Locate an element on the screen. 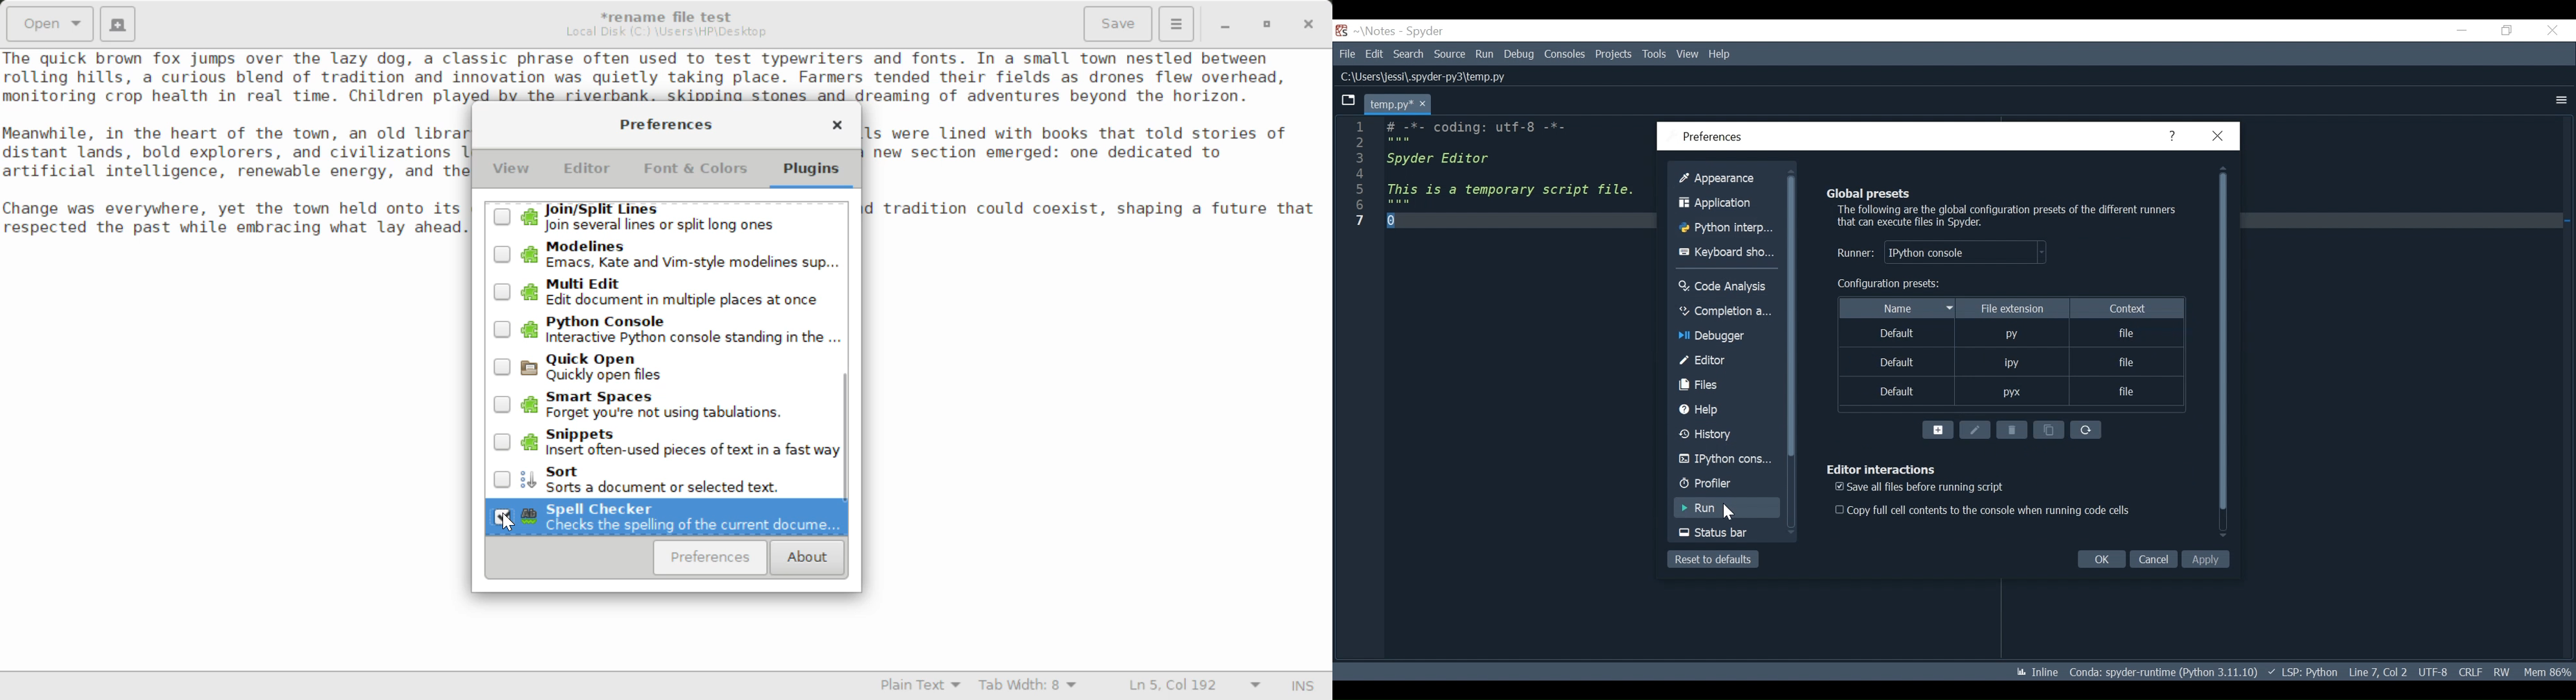 This screenshot has height=700, width=2576. Default is located at coordinates (1897, 333).